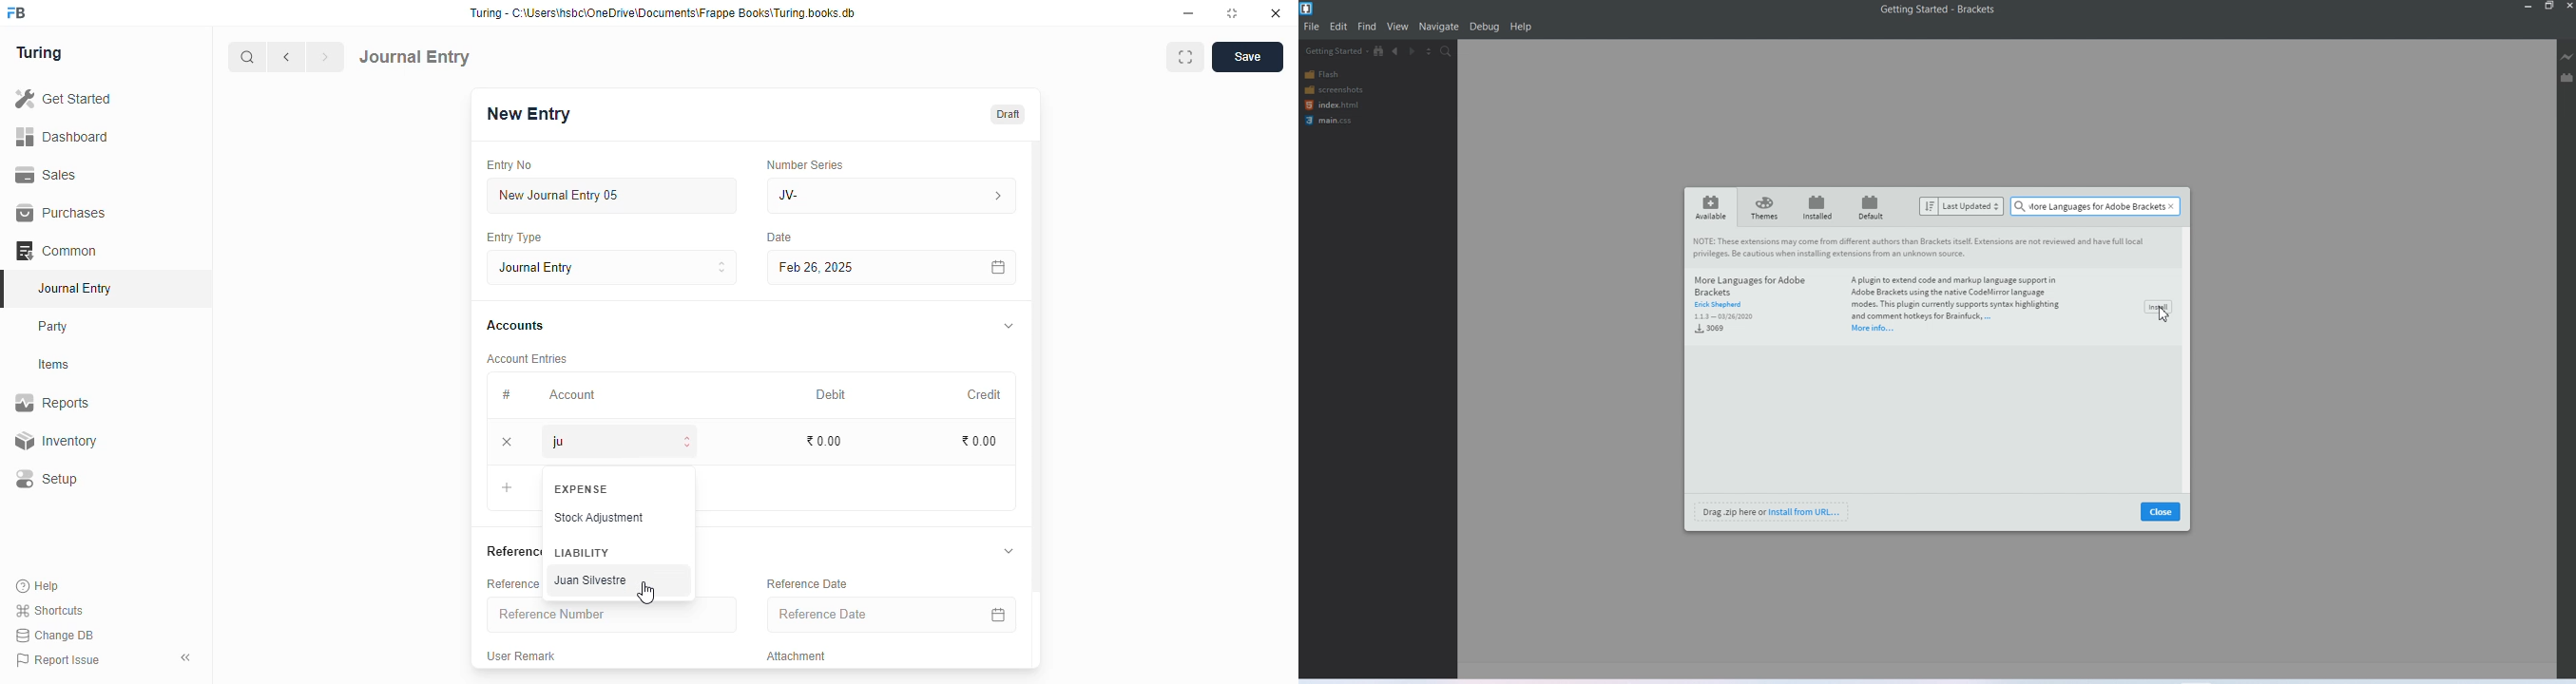 This screenshot has height=700, width=2576. What do you see at coordinates (509, 443) in the screenshot?
I see `remove` at bounding box center [509, 443].